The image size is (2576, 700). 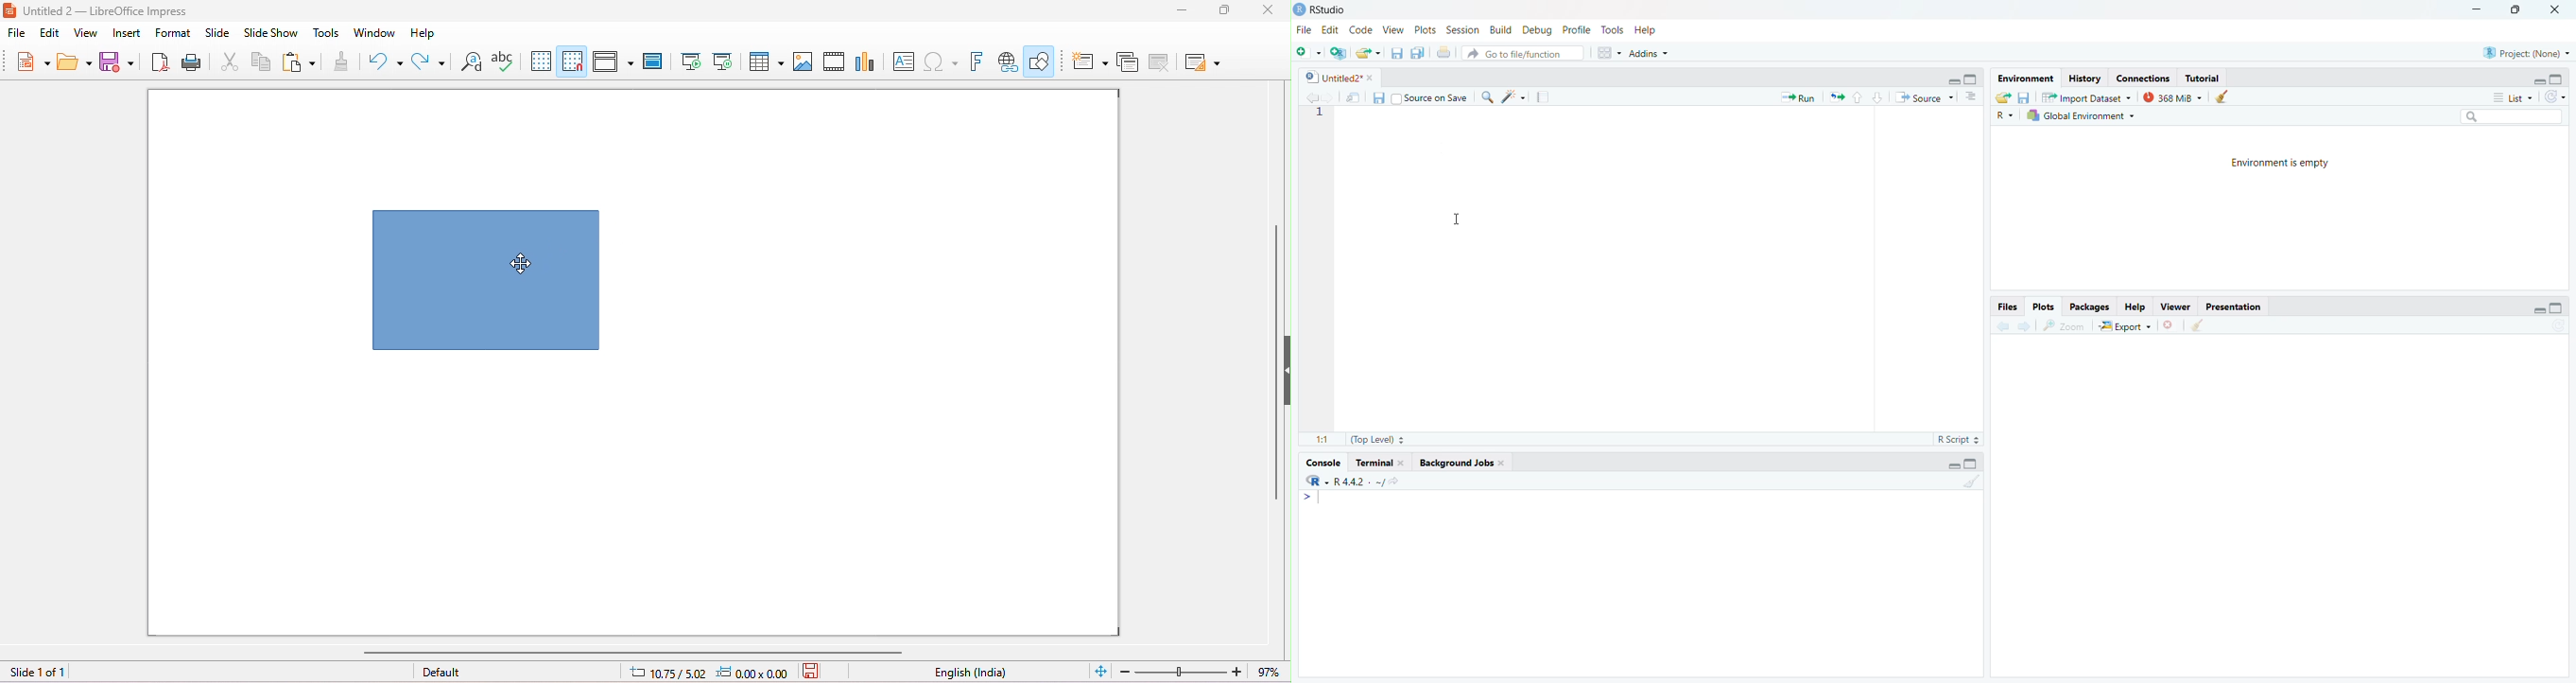 I want to click on Edit, so click(x=1331, y=29).